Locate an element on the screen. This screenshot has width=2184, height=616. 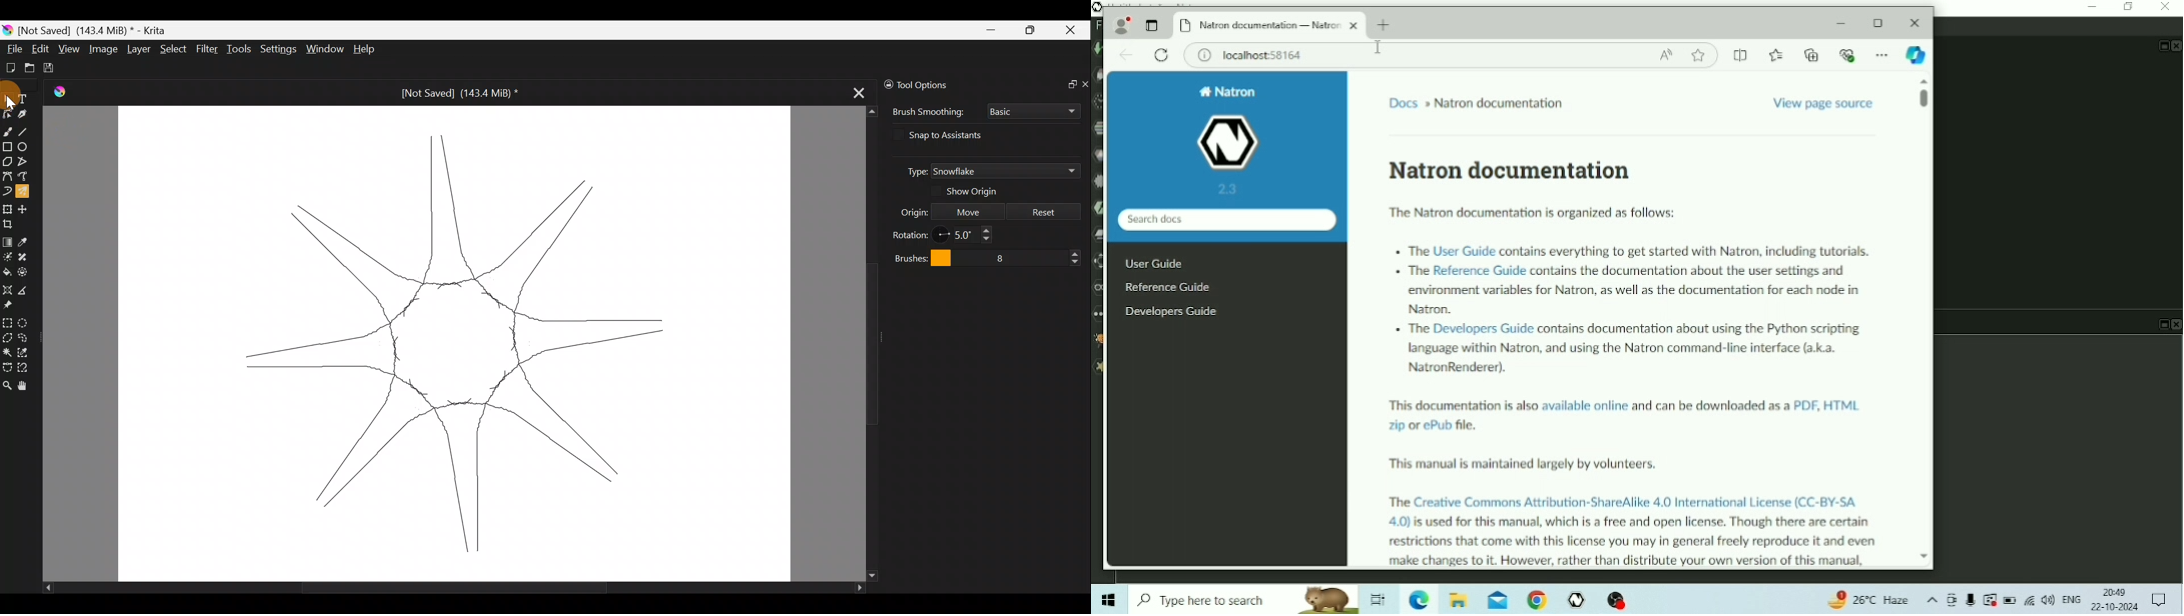
Reset is located at coordinates (1044, 210).